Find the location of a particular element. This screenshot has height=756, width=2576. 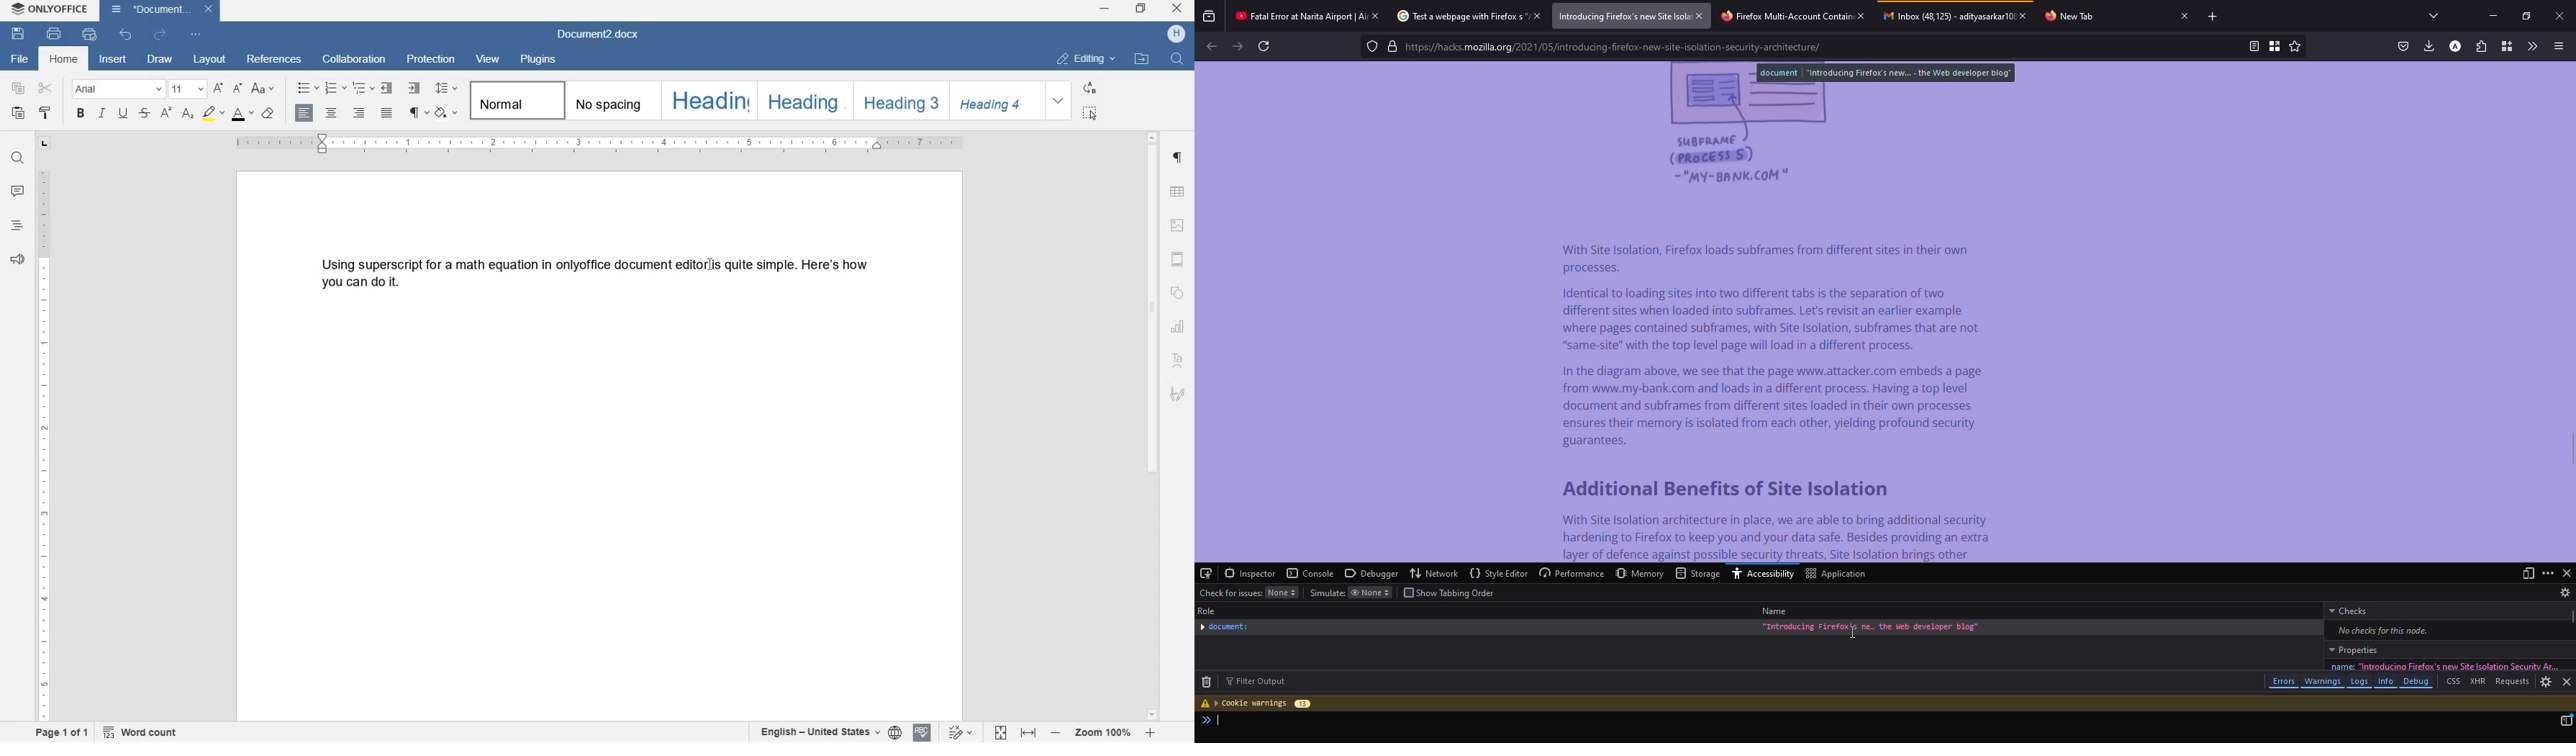

ruler is located at coordinates (45, 448).